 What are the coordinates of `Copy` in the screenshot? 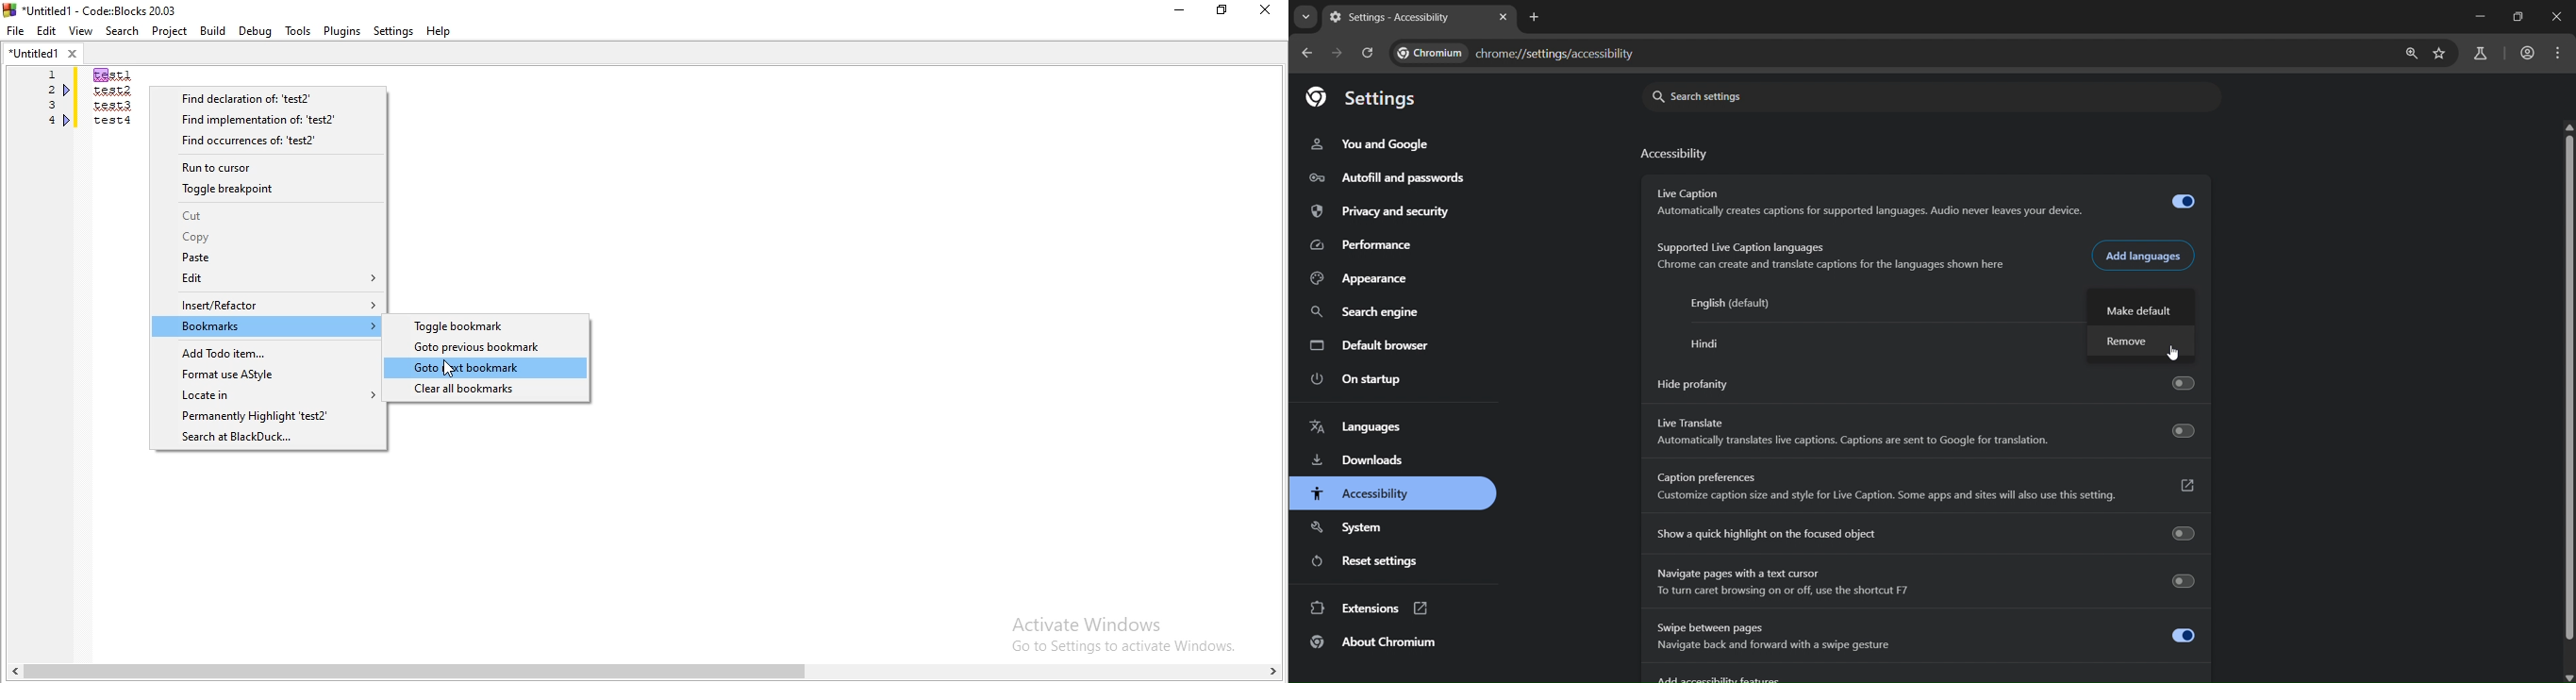 It's located at (268, 238).